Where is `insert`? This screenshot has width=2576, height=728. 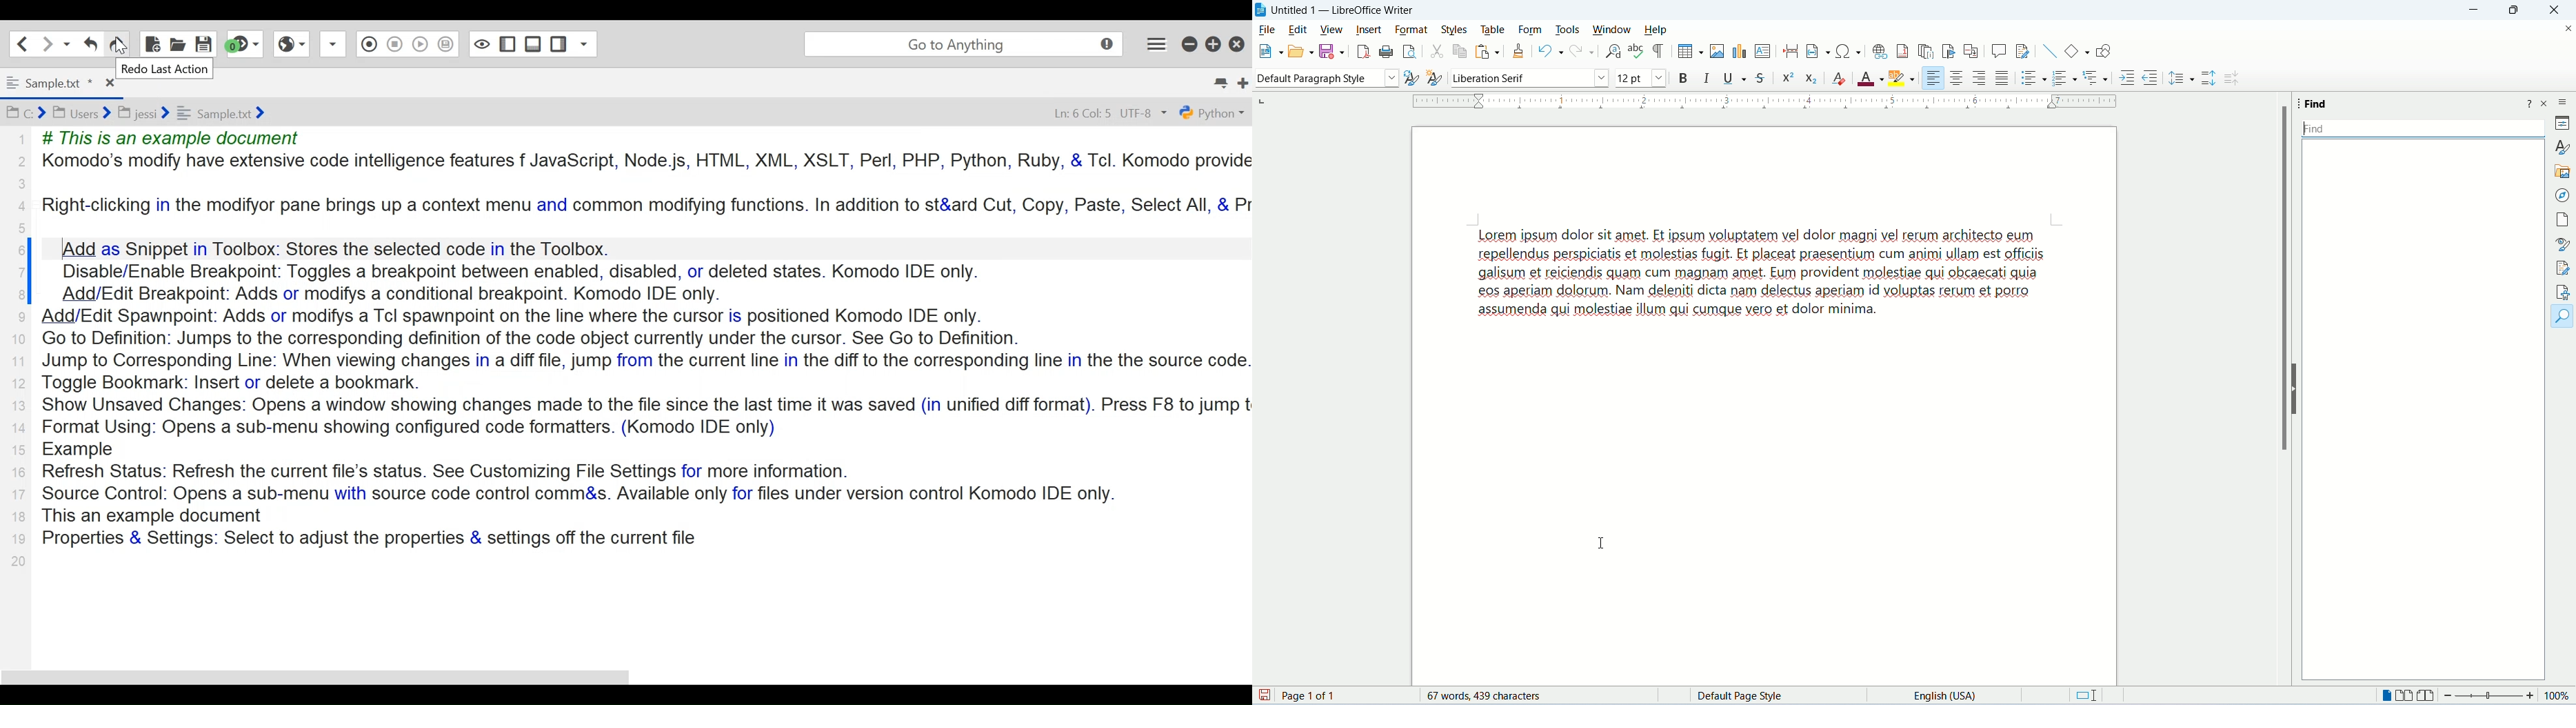 insert is located at coordinates (1369, 30).